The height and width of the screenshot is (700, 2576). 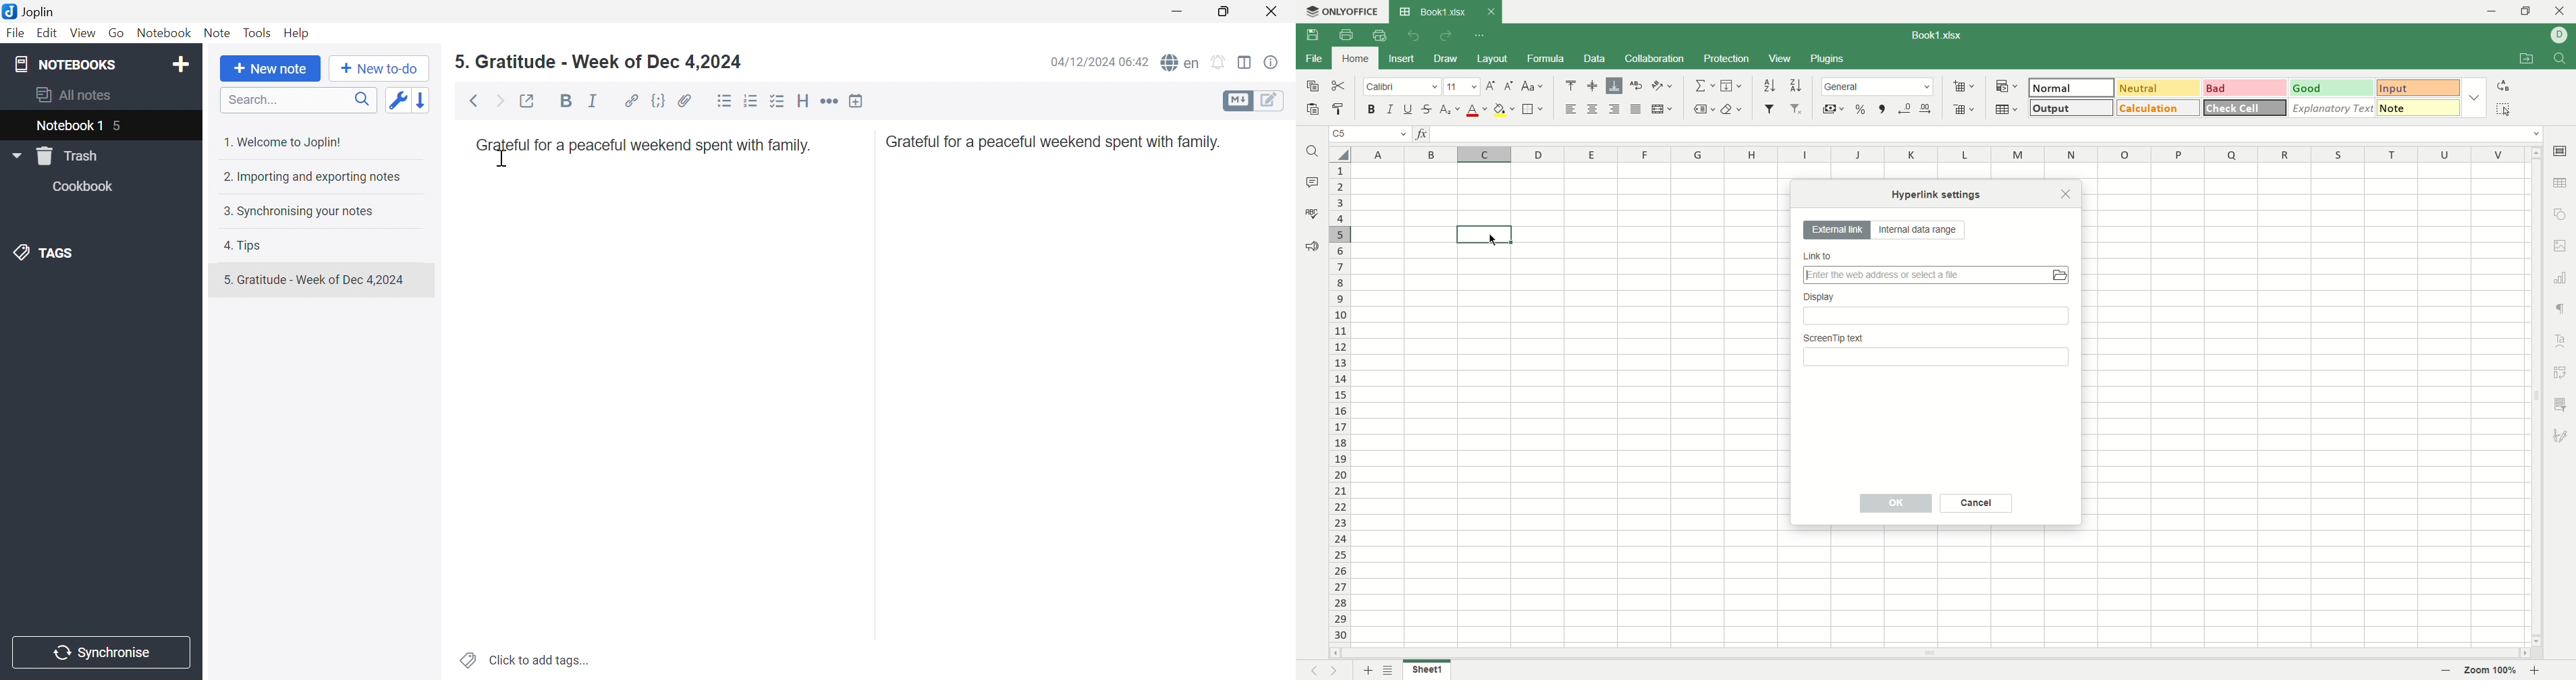 What do you see at coordinates (645, 144) in the screenshot?
I see `Grateful for peaceful weekend with family` at bounding box center [645, 144].